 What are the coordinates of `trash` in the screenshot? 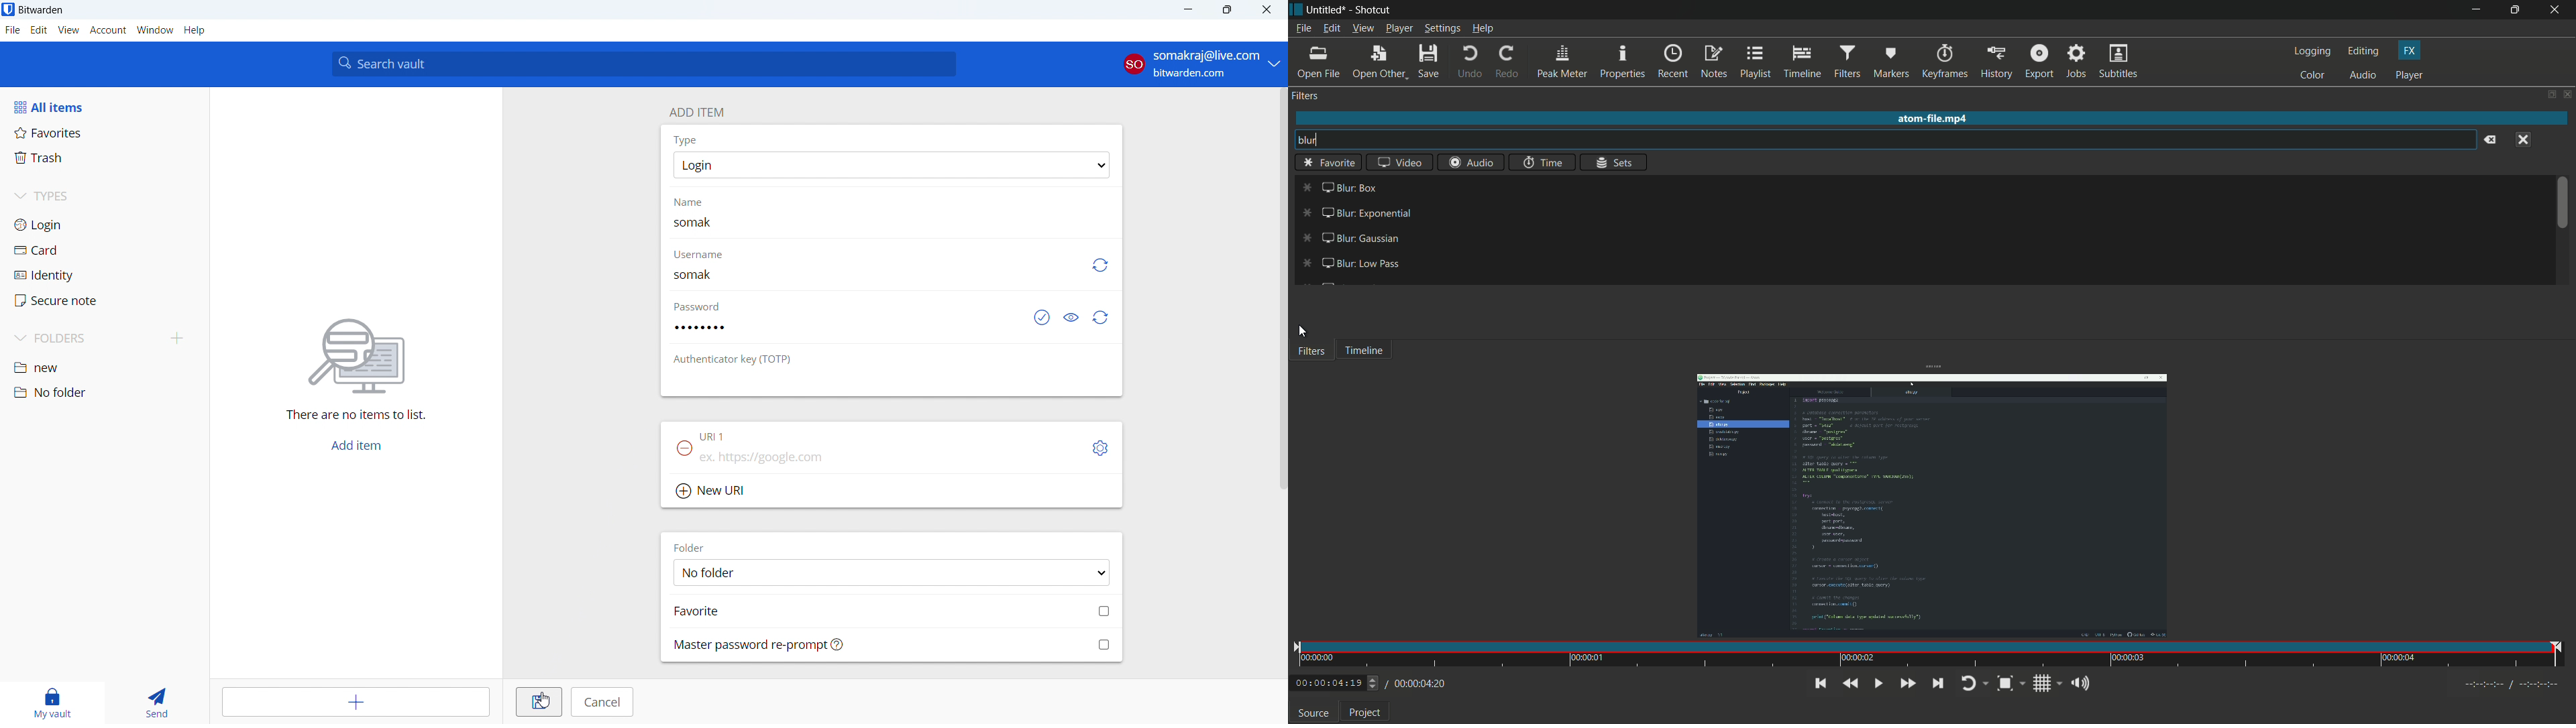 It's located at (103, 158).